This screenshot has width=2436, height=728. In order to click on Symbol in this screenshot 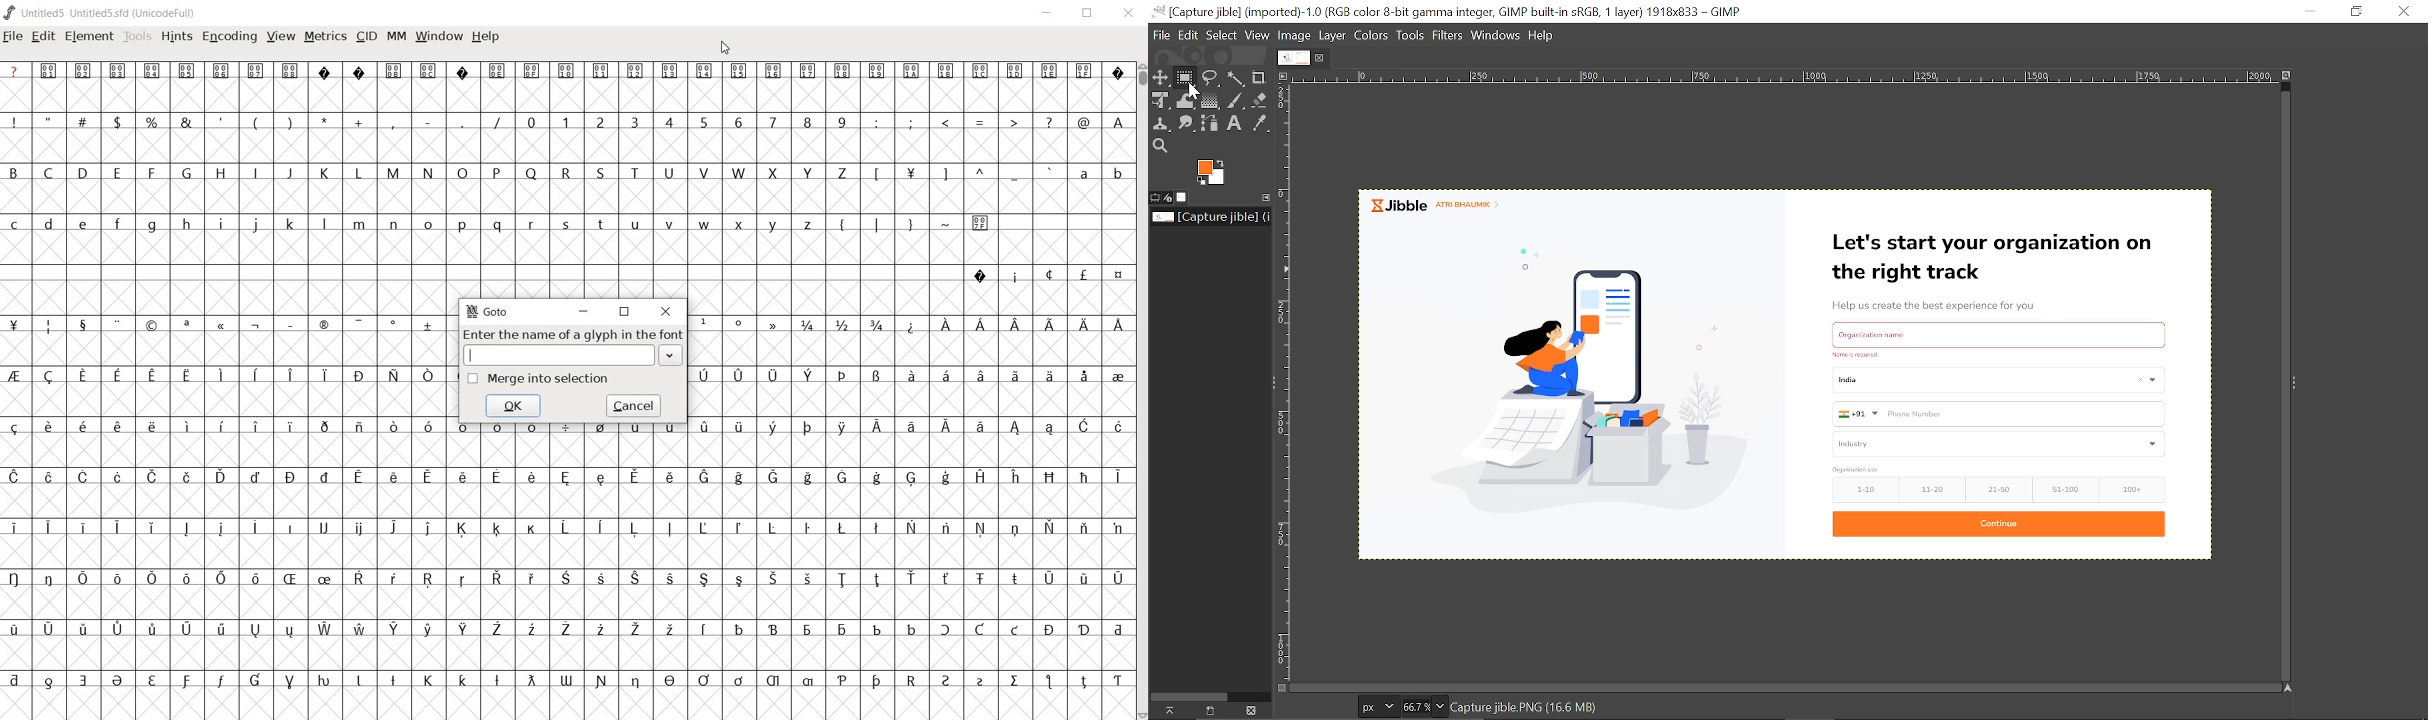, I will do `click(948, 580)`.